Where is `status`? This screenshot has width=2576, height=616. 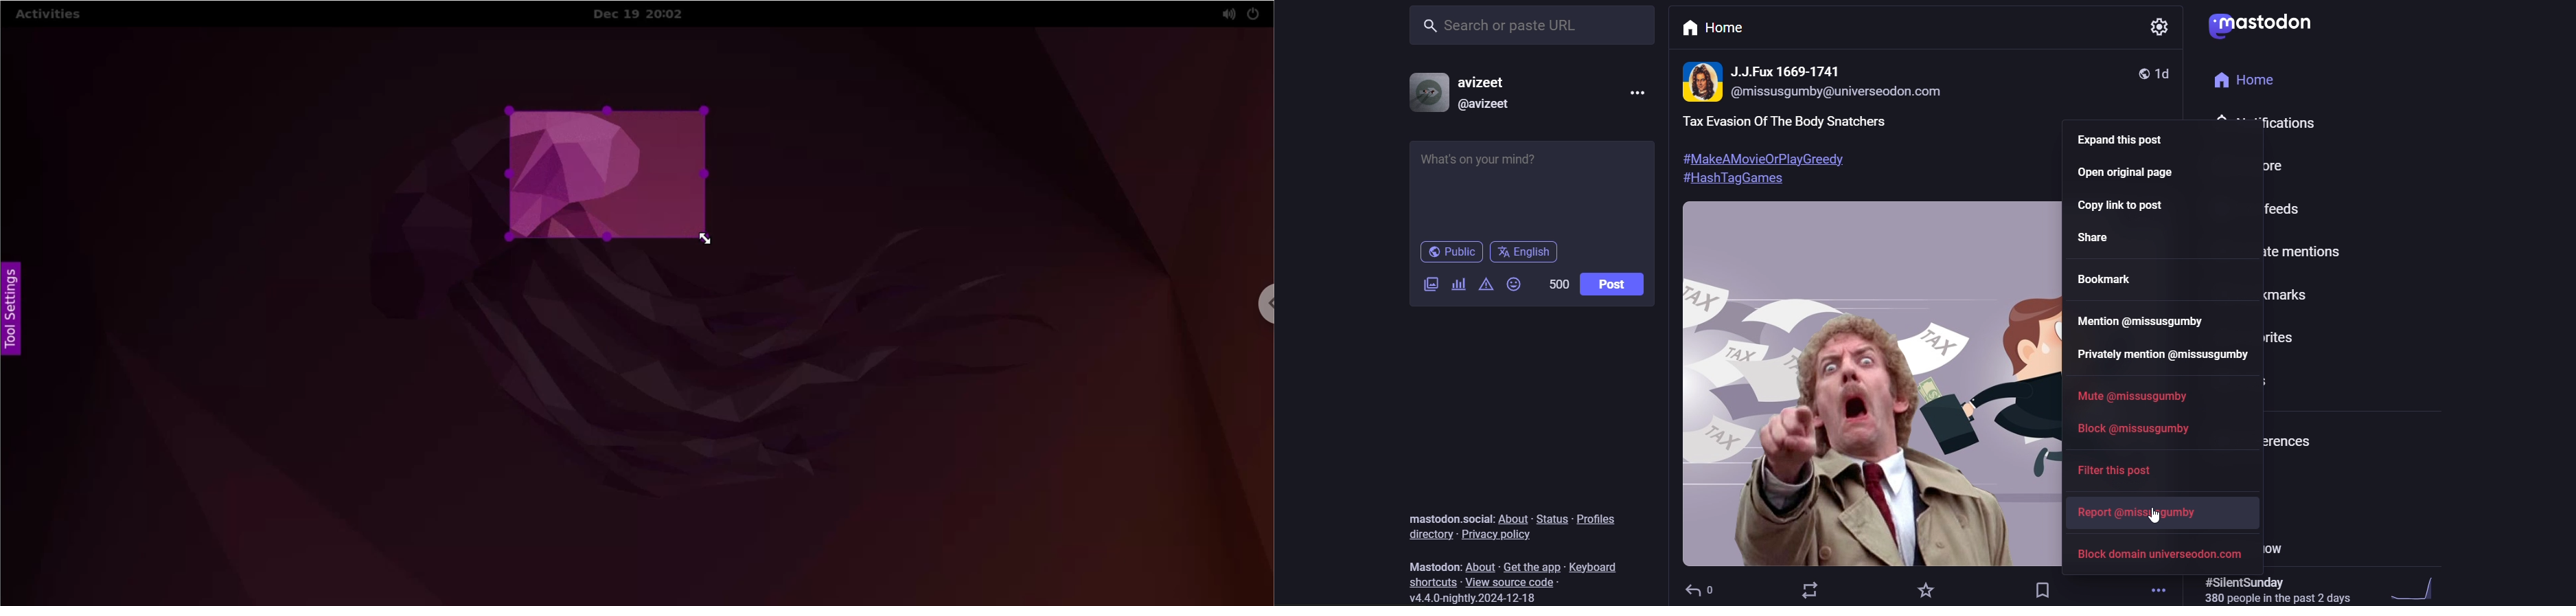
status is located at coordinates (1552, 517).